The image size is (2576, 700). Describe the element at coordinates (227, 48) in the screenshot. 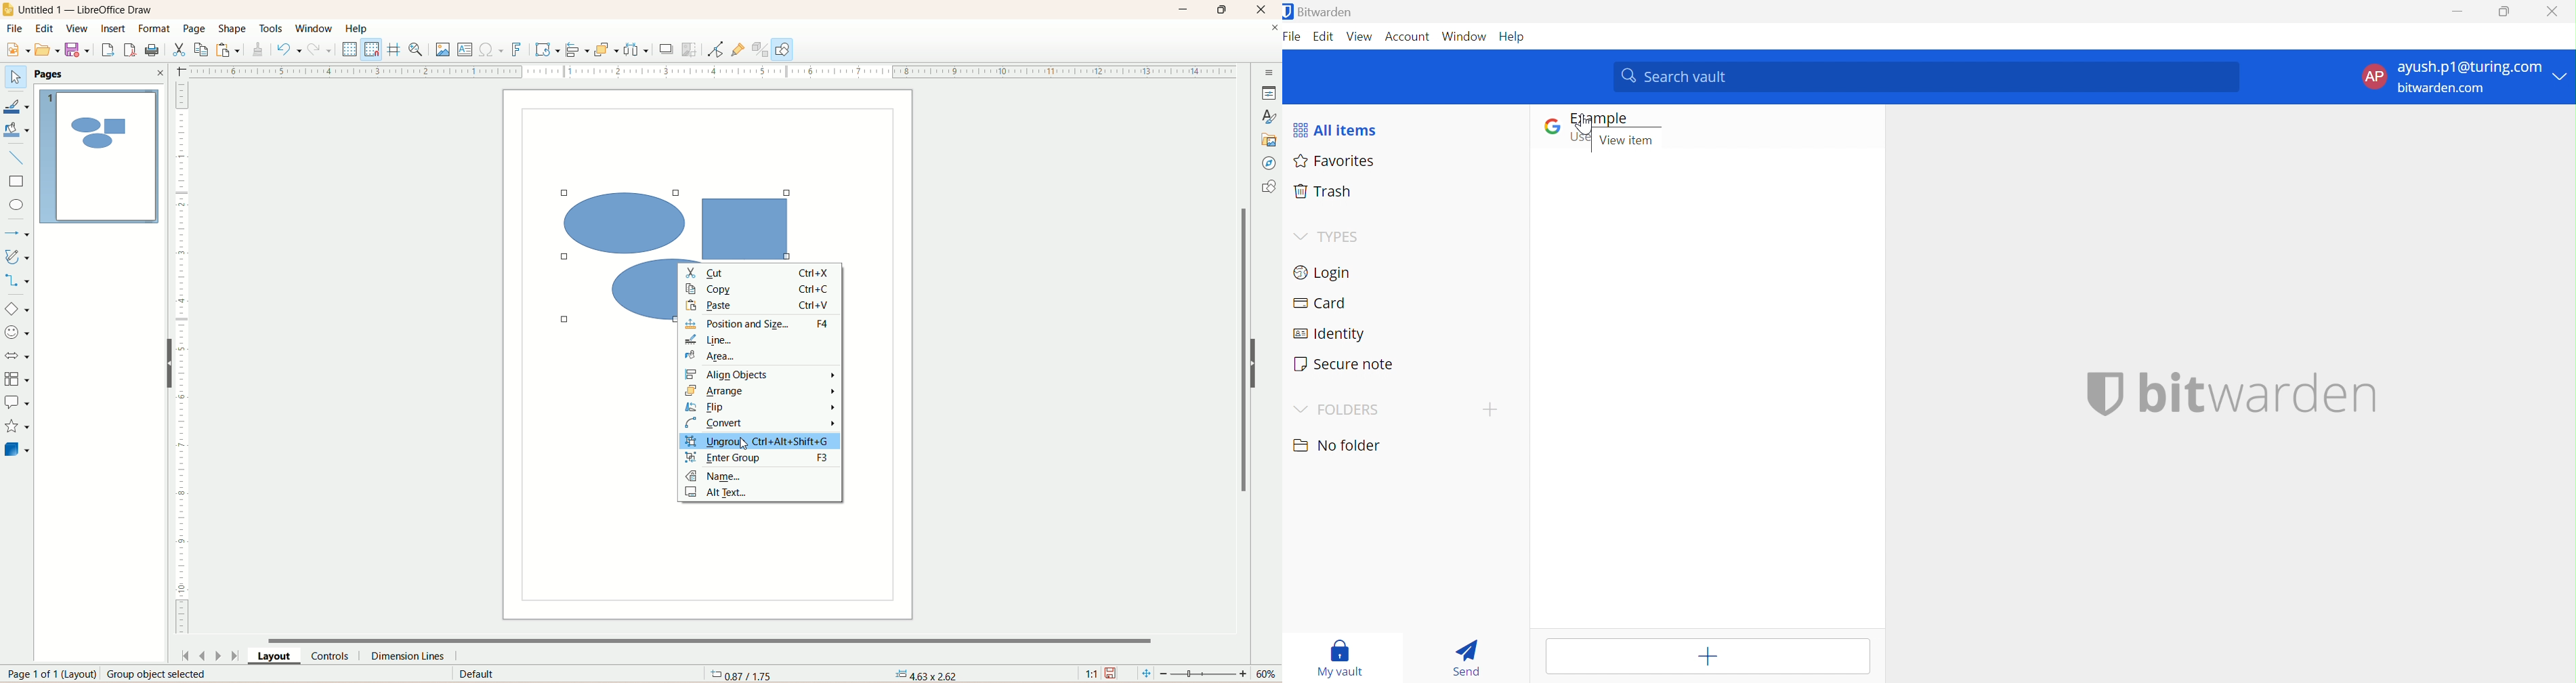

I see `paste` at that location.